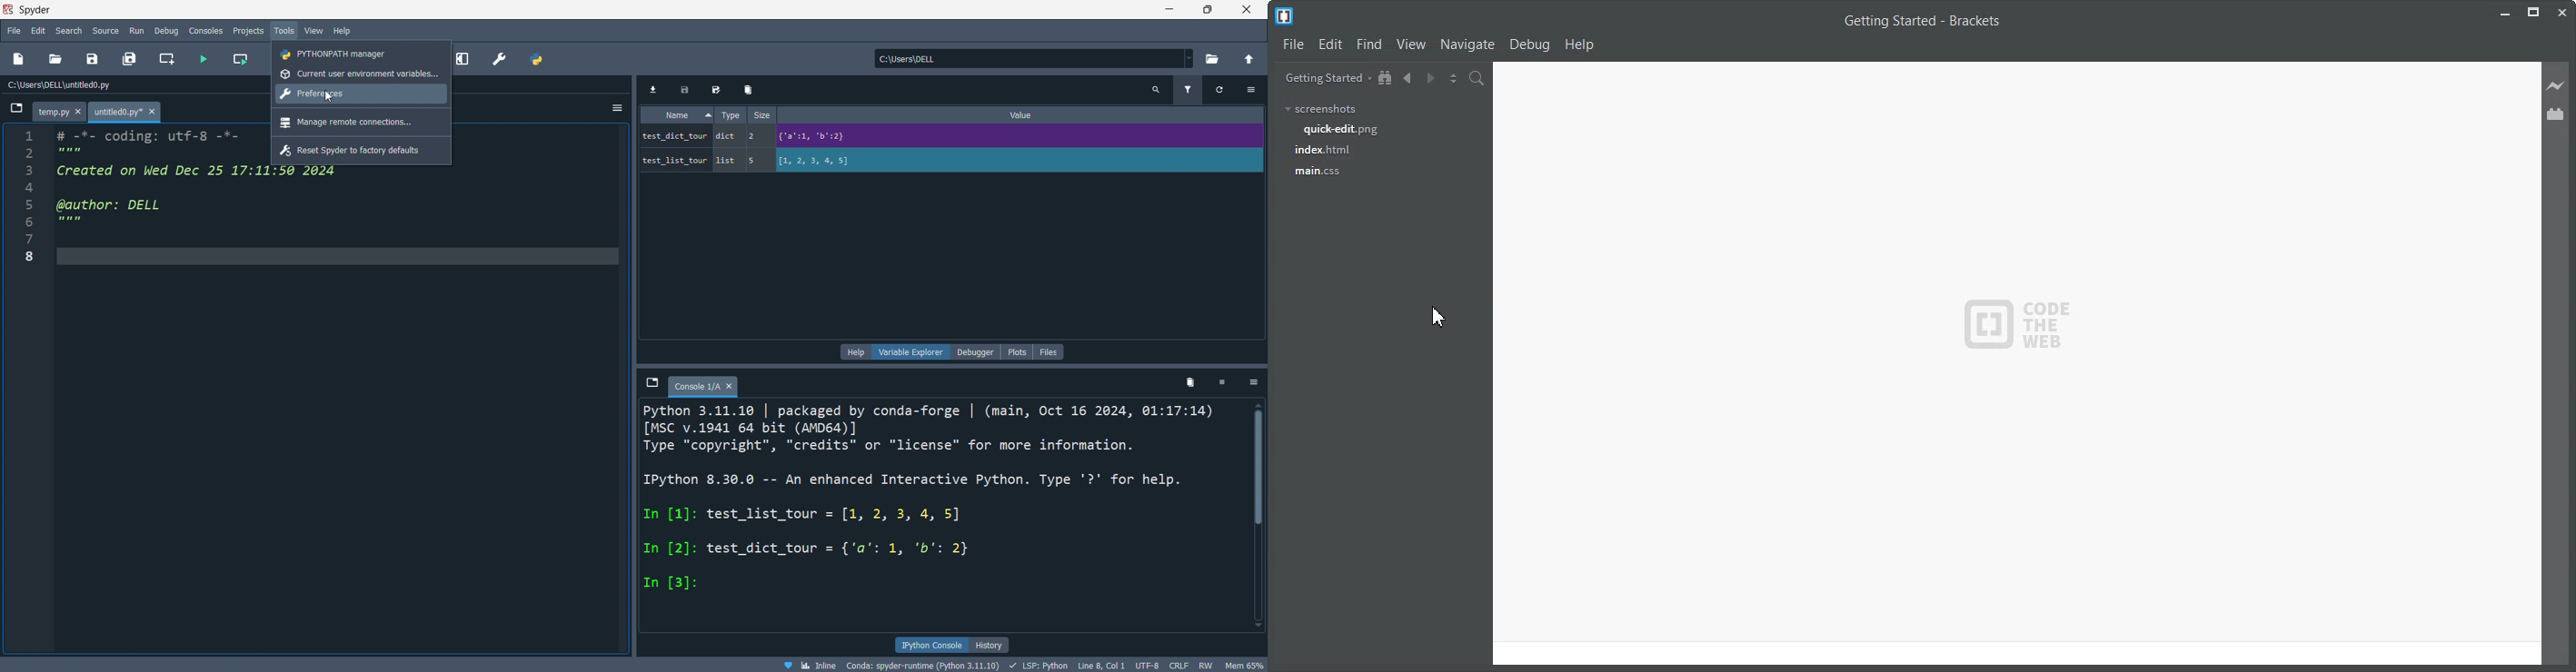  Describe the element at coordinates (343, 30) in the screenshot. I see `help` at that location.